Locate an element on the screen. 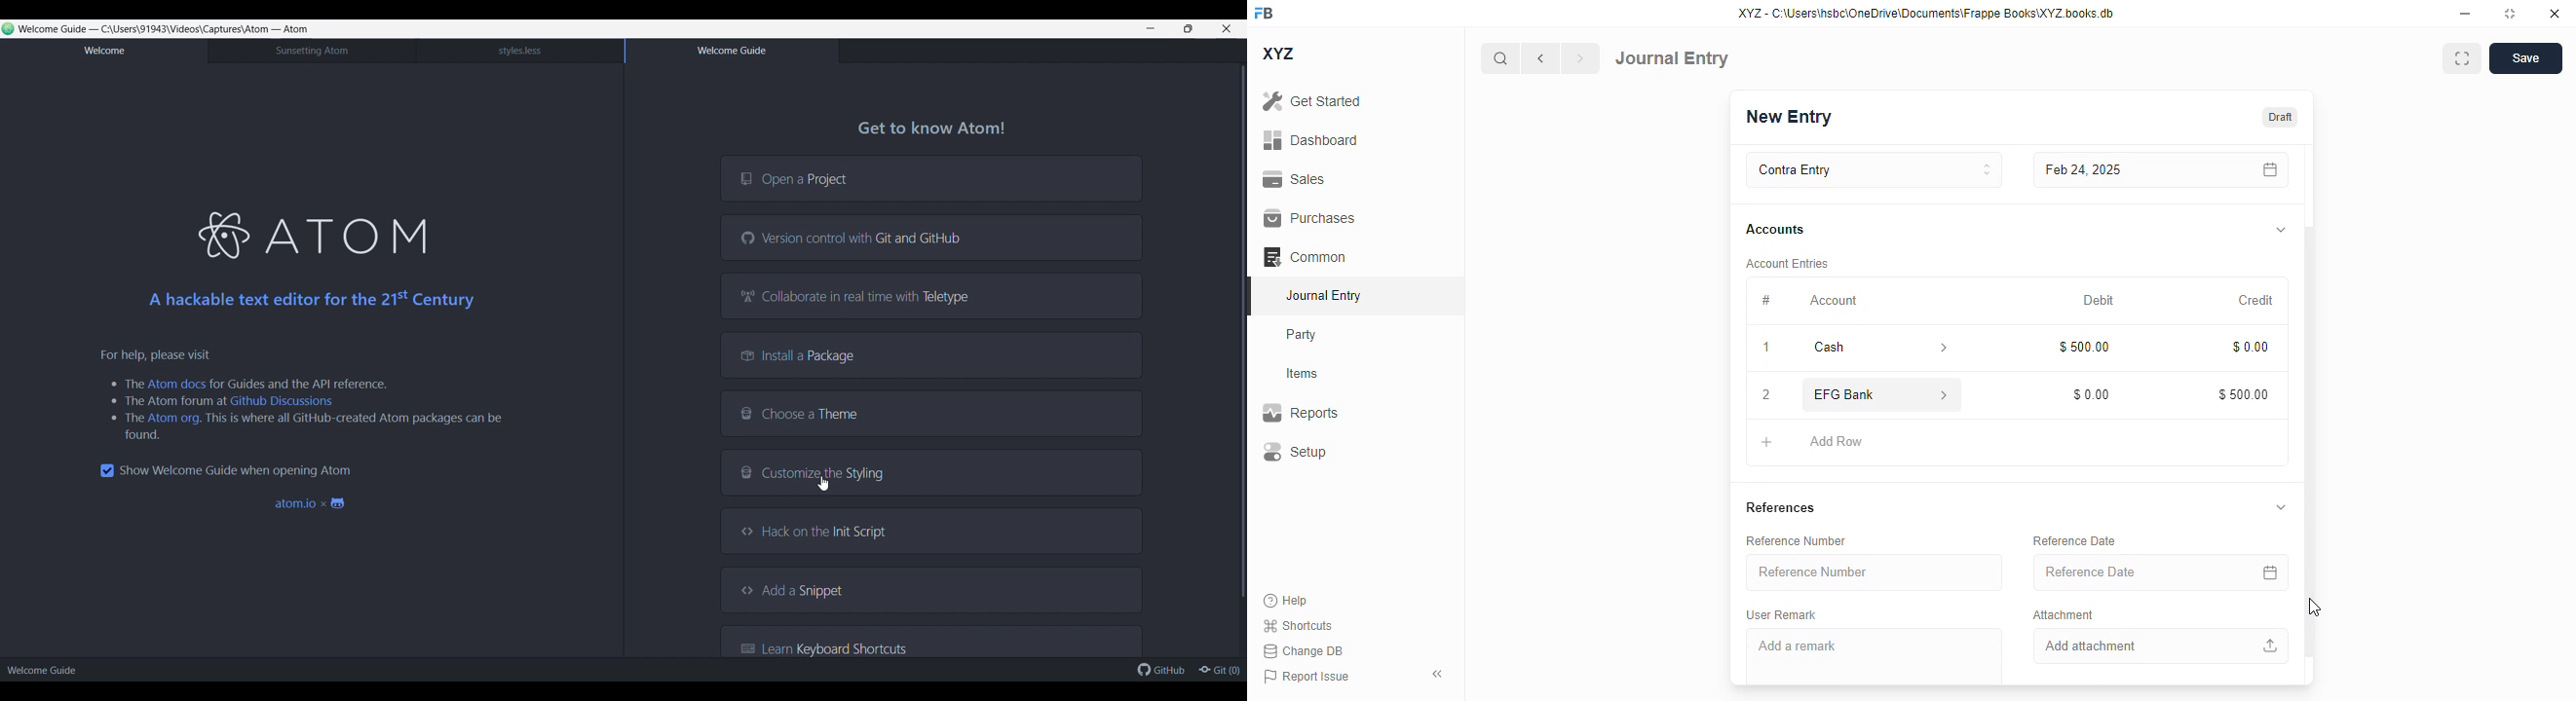 This screenshot has width=2576, height=728. EFG Bank is located at coordinates (1851, 394).